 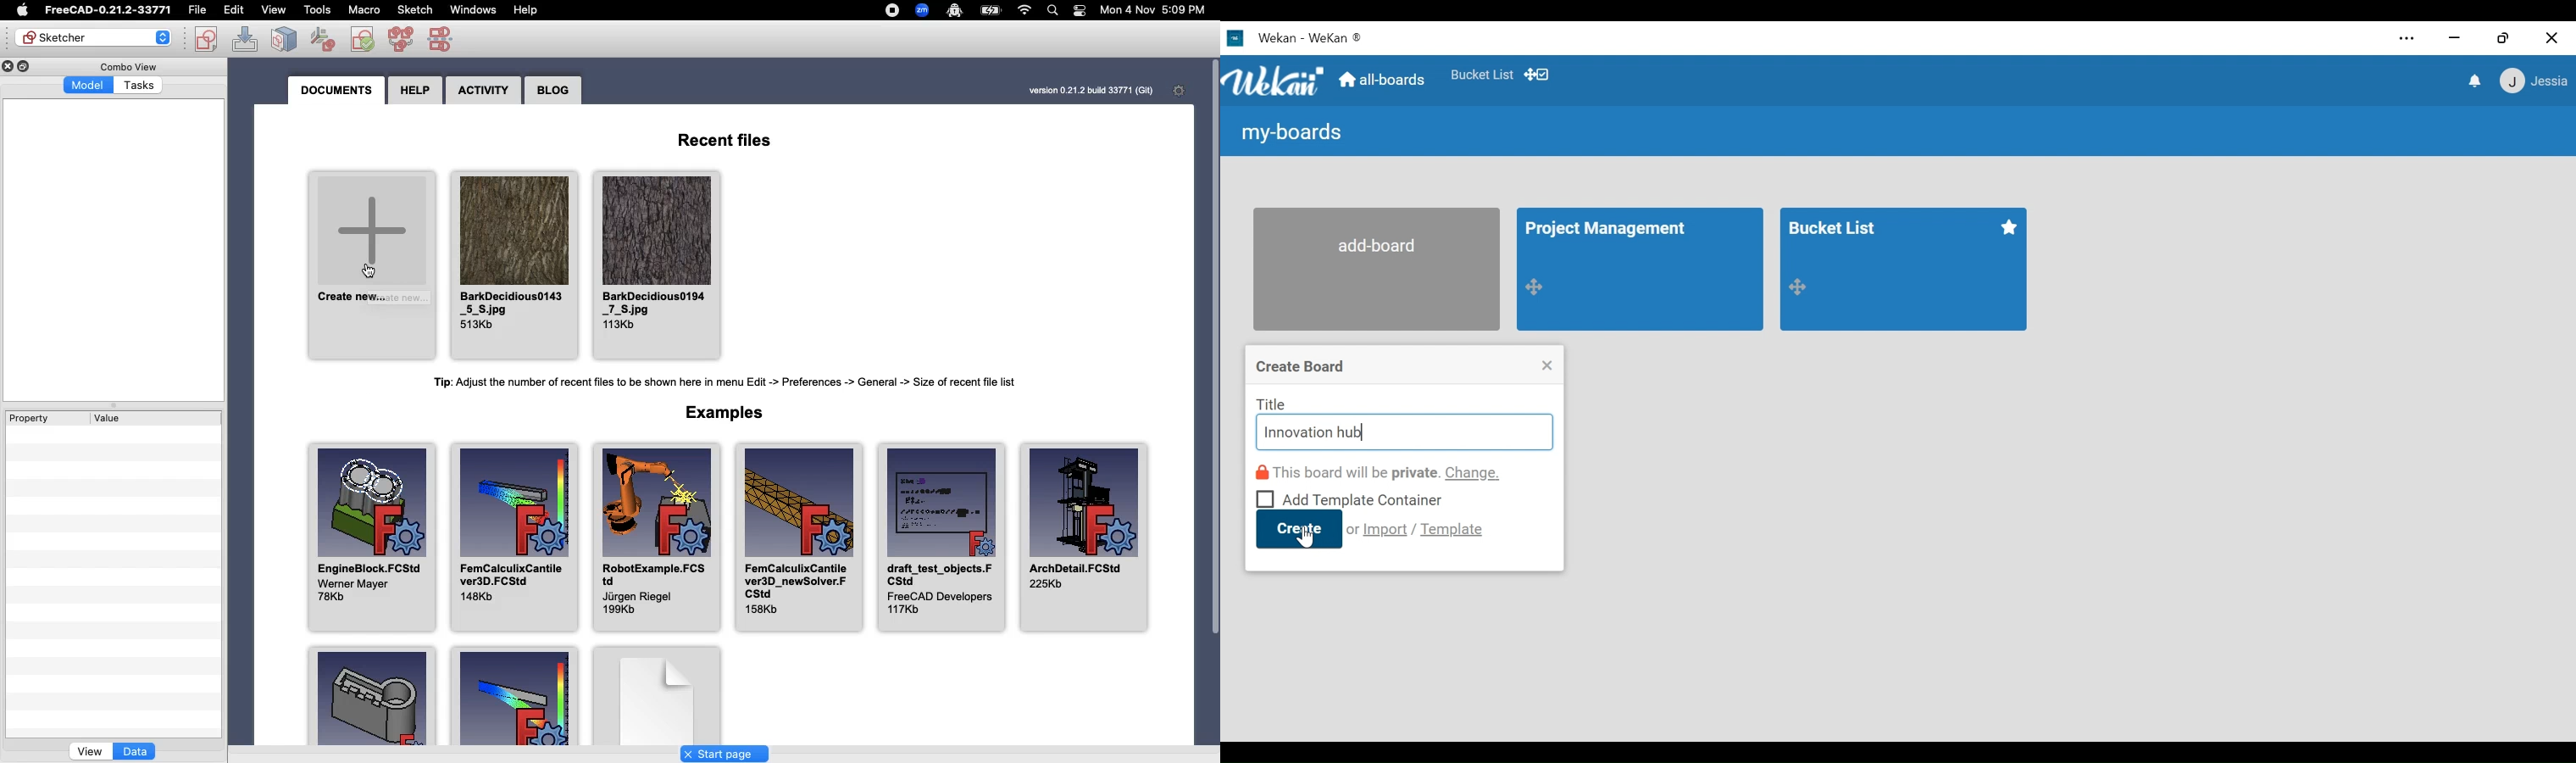 What do you see at coordinates (369, 272) in the screenshot?
I see `cursor` at bounding box center [369, 272].